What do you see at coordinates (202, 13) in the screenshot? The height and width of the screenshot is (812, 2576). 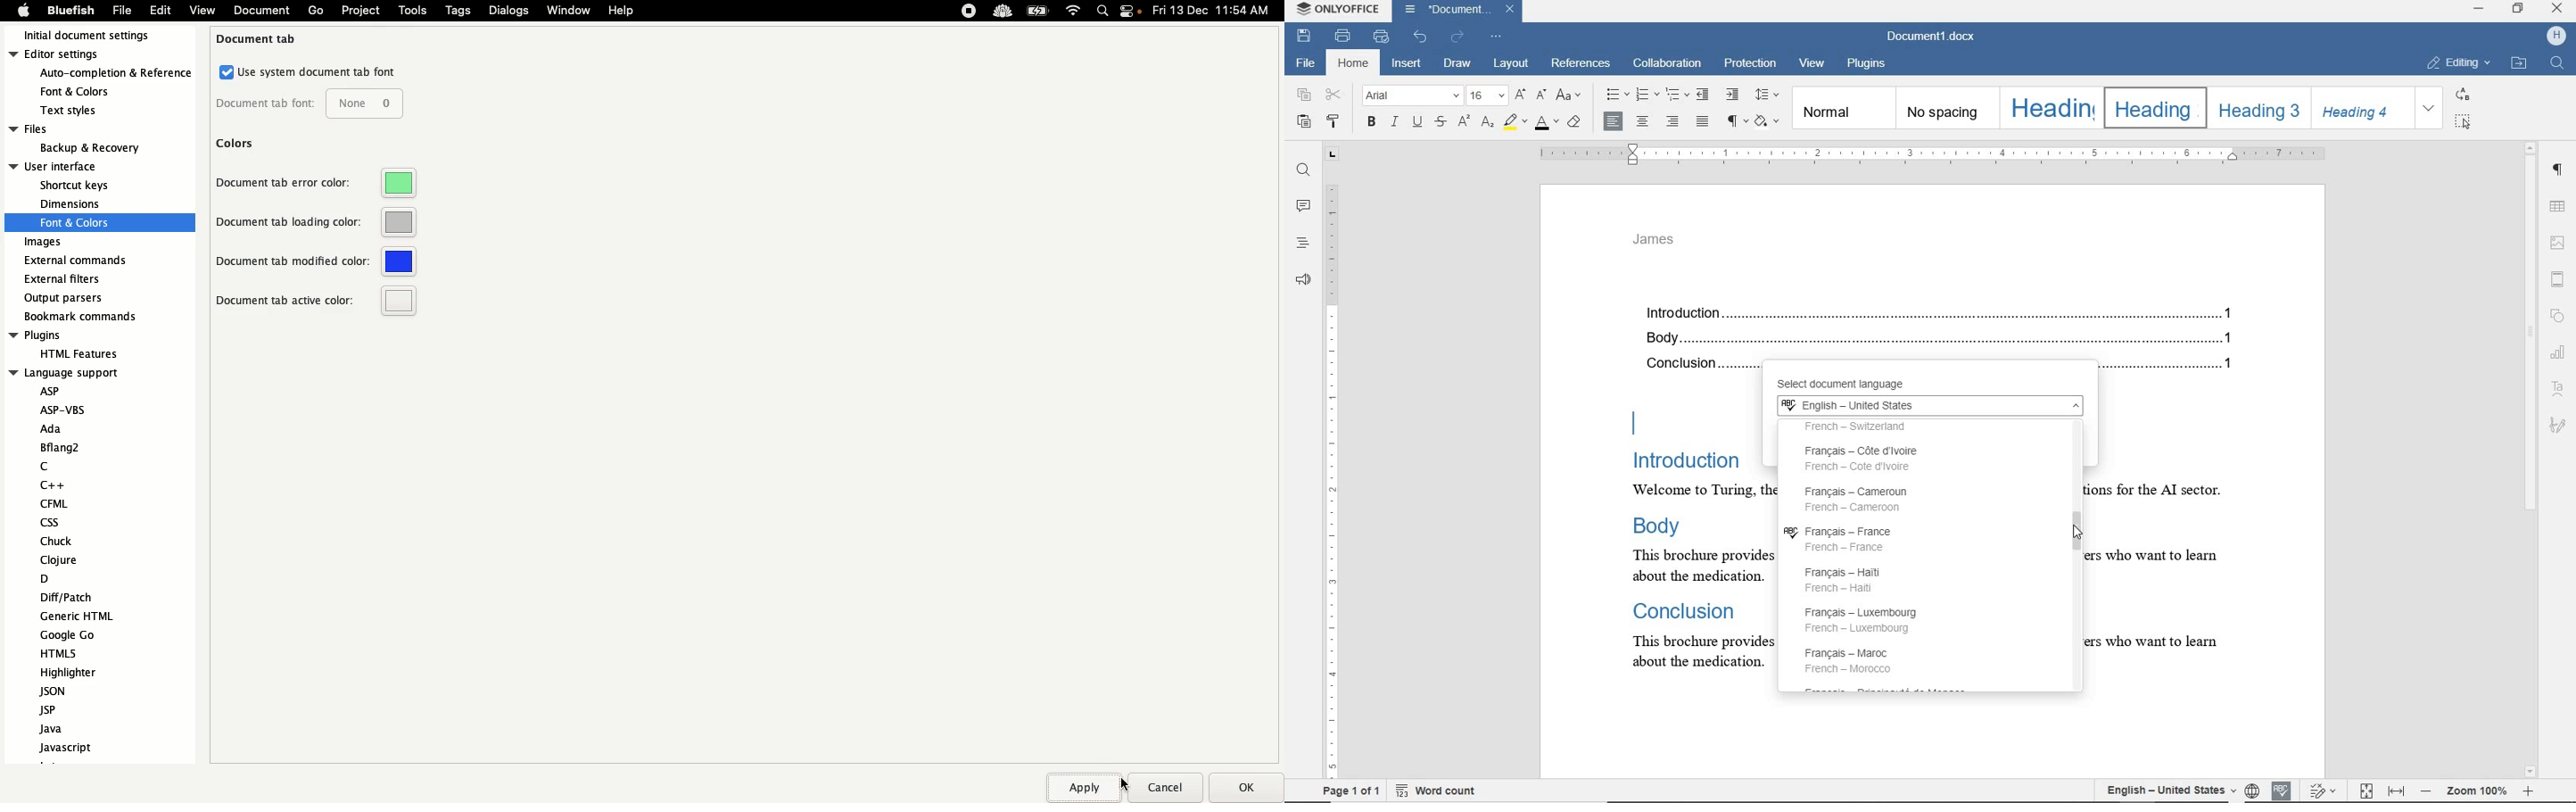 I see `view` at bounding box center [202, 13].